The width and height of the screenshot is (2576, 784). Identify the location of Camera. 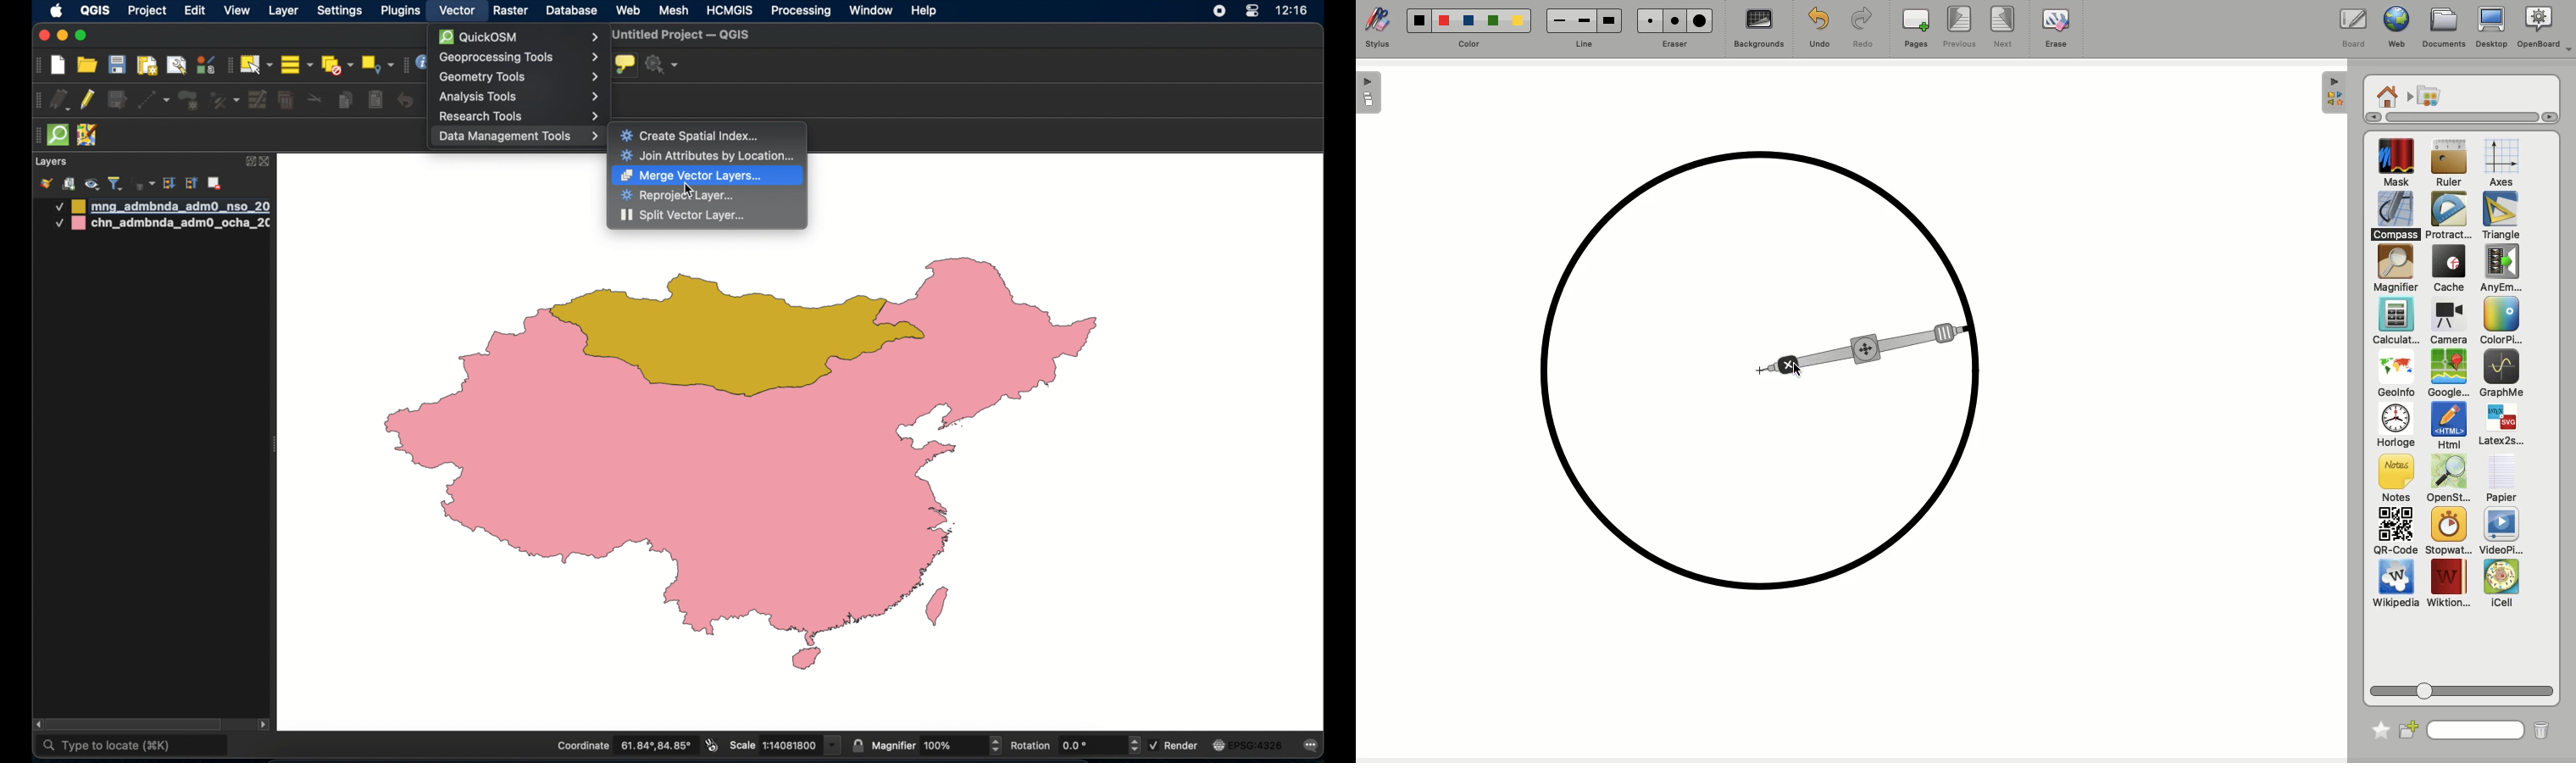
(2447, 322).